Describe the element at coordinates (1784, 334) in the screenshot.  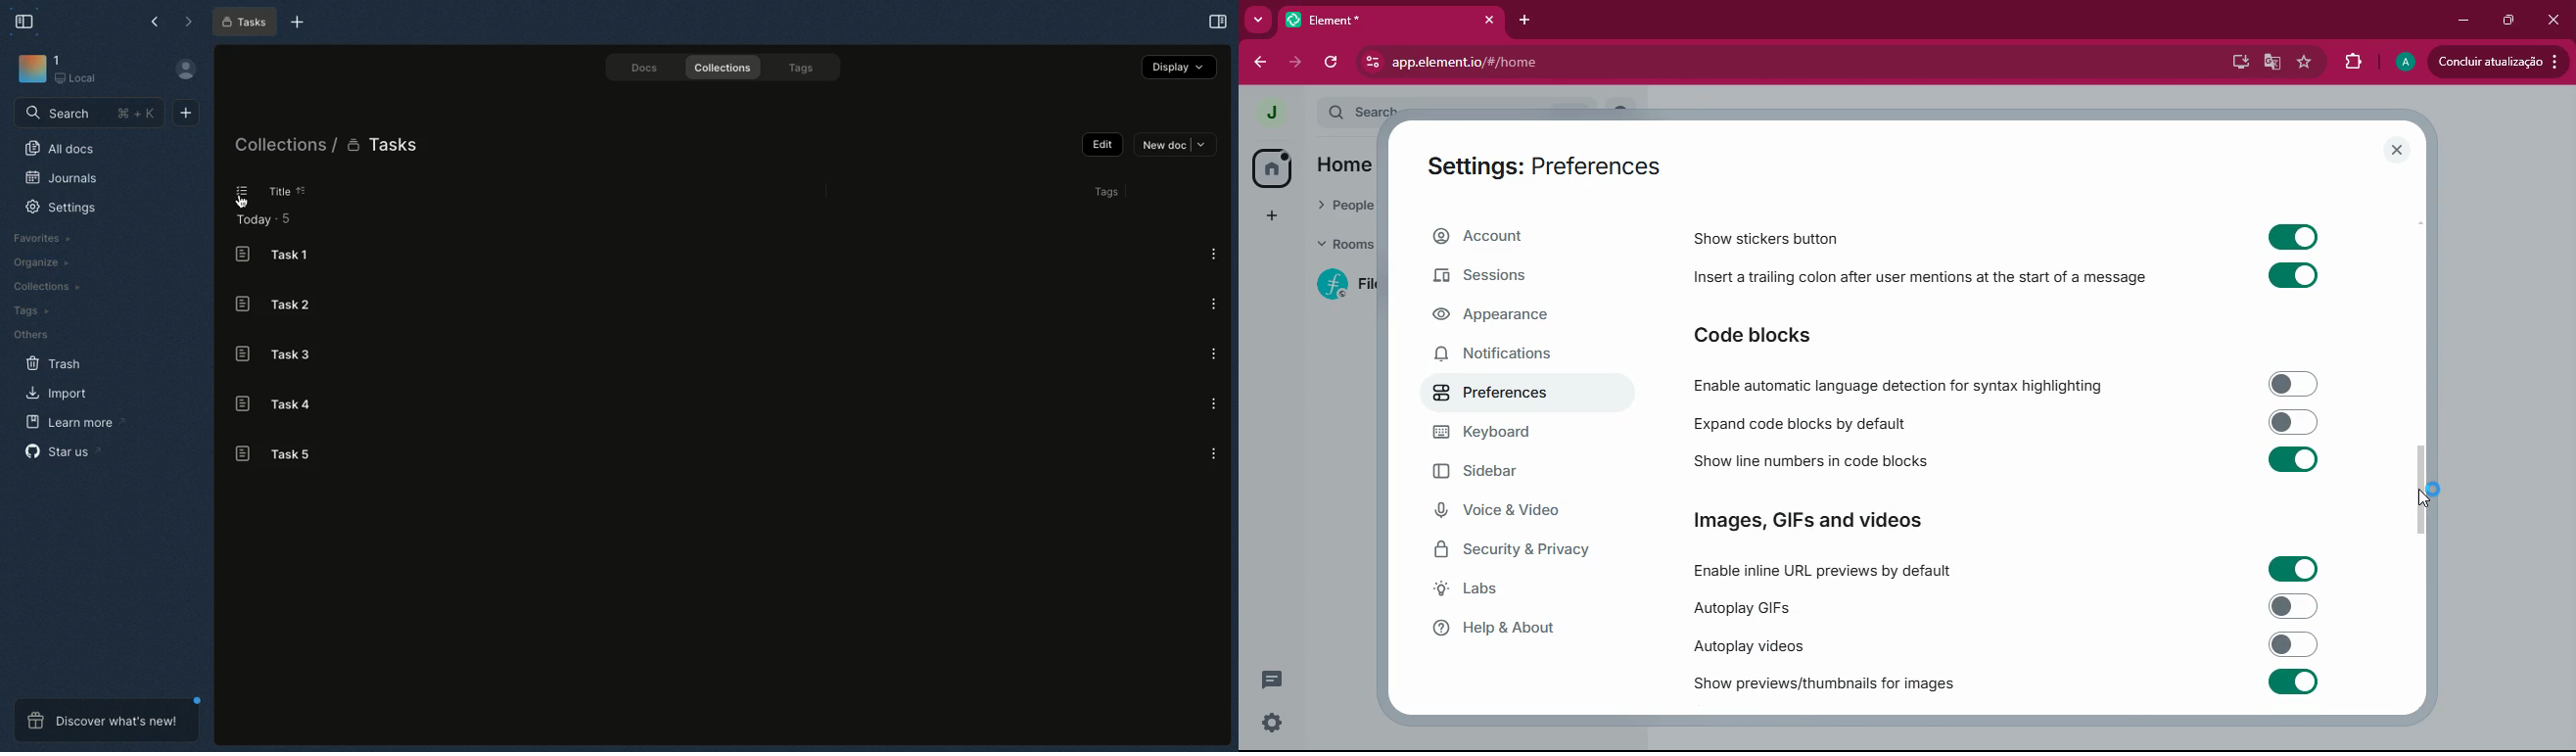
I see `Code blocks` at that location.